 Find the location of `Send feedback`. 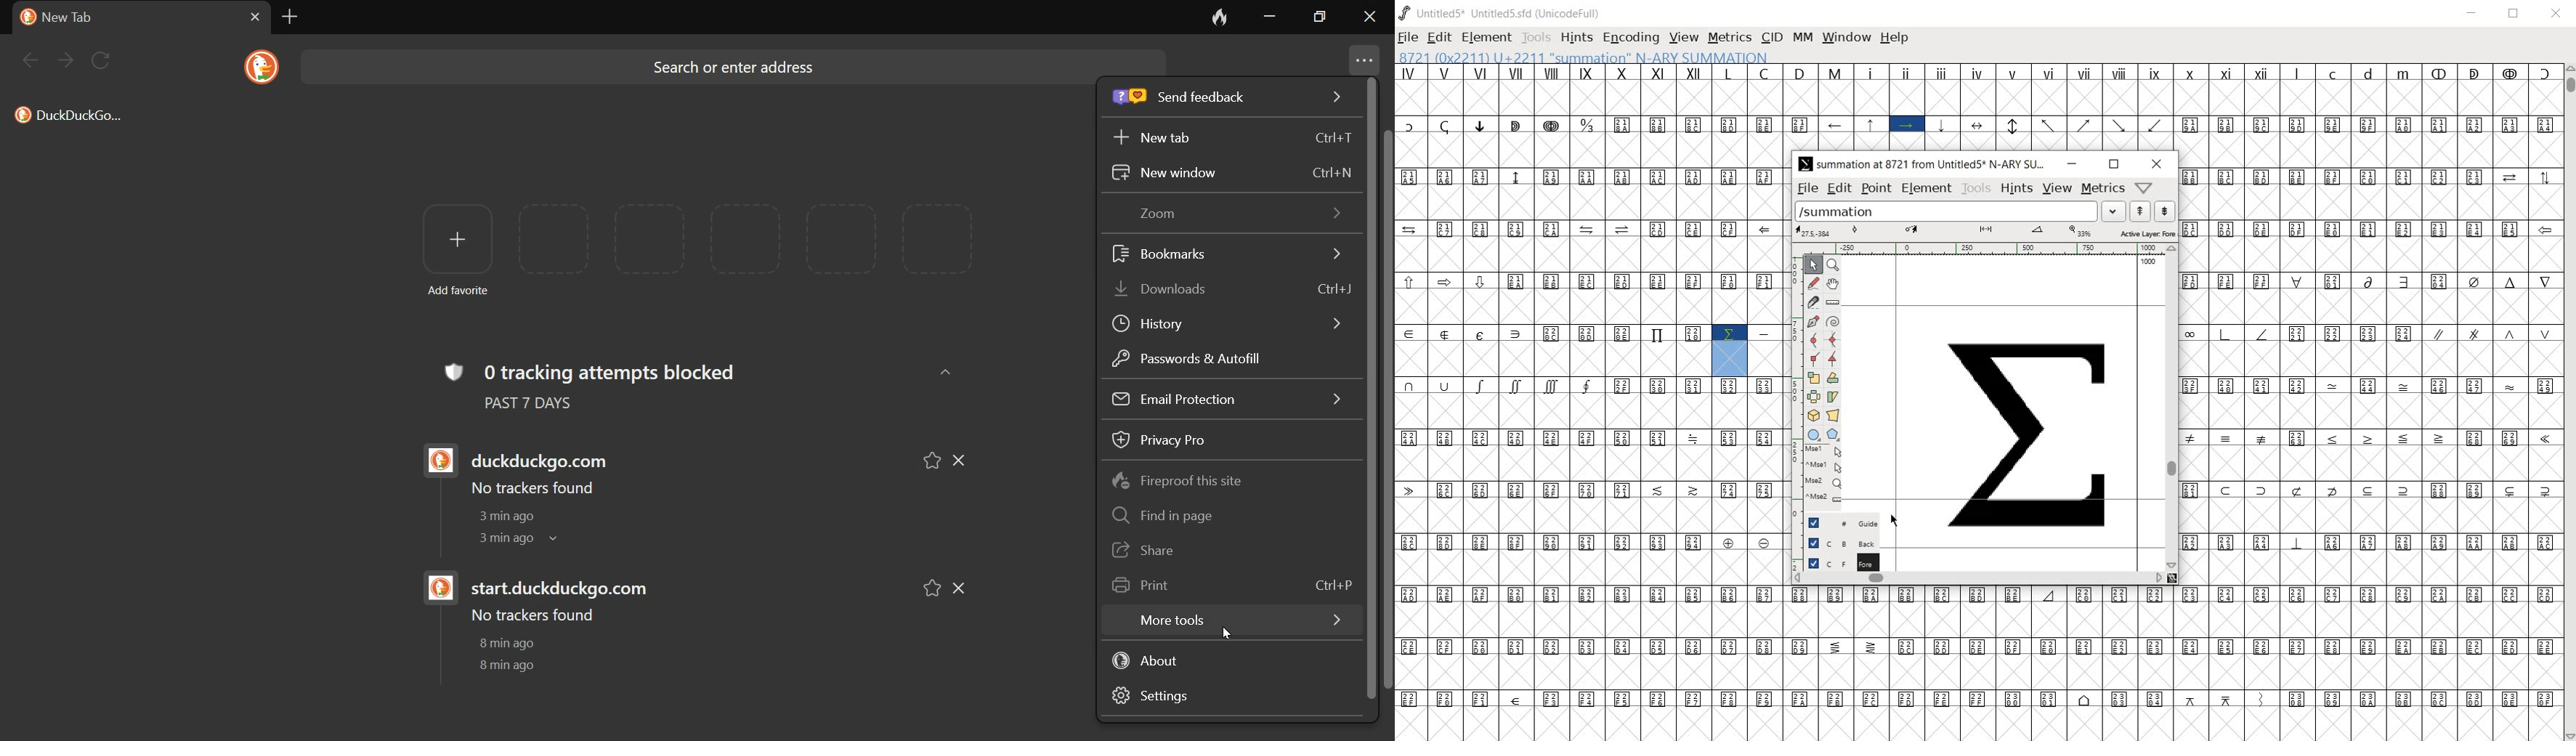

Send feedback is located at coordinates (1231, 100).